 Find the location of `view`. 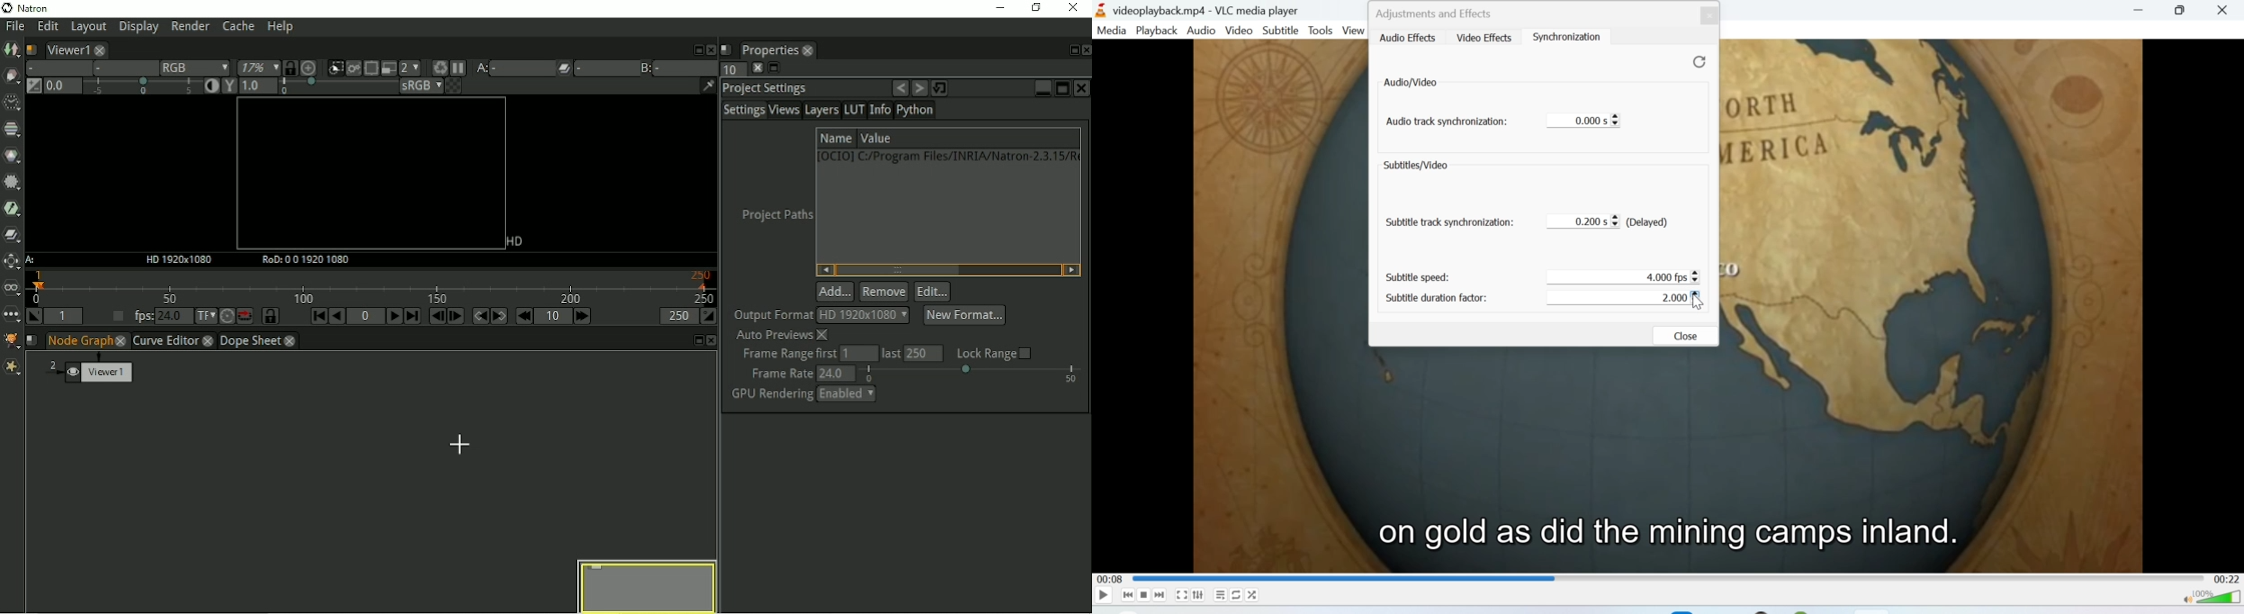

view is located at coordinates (1352, 30).